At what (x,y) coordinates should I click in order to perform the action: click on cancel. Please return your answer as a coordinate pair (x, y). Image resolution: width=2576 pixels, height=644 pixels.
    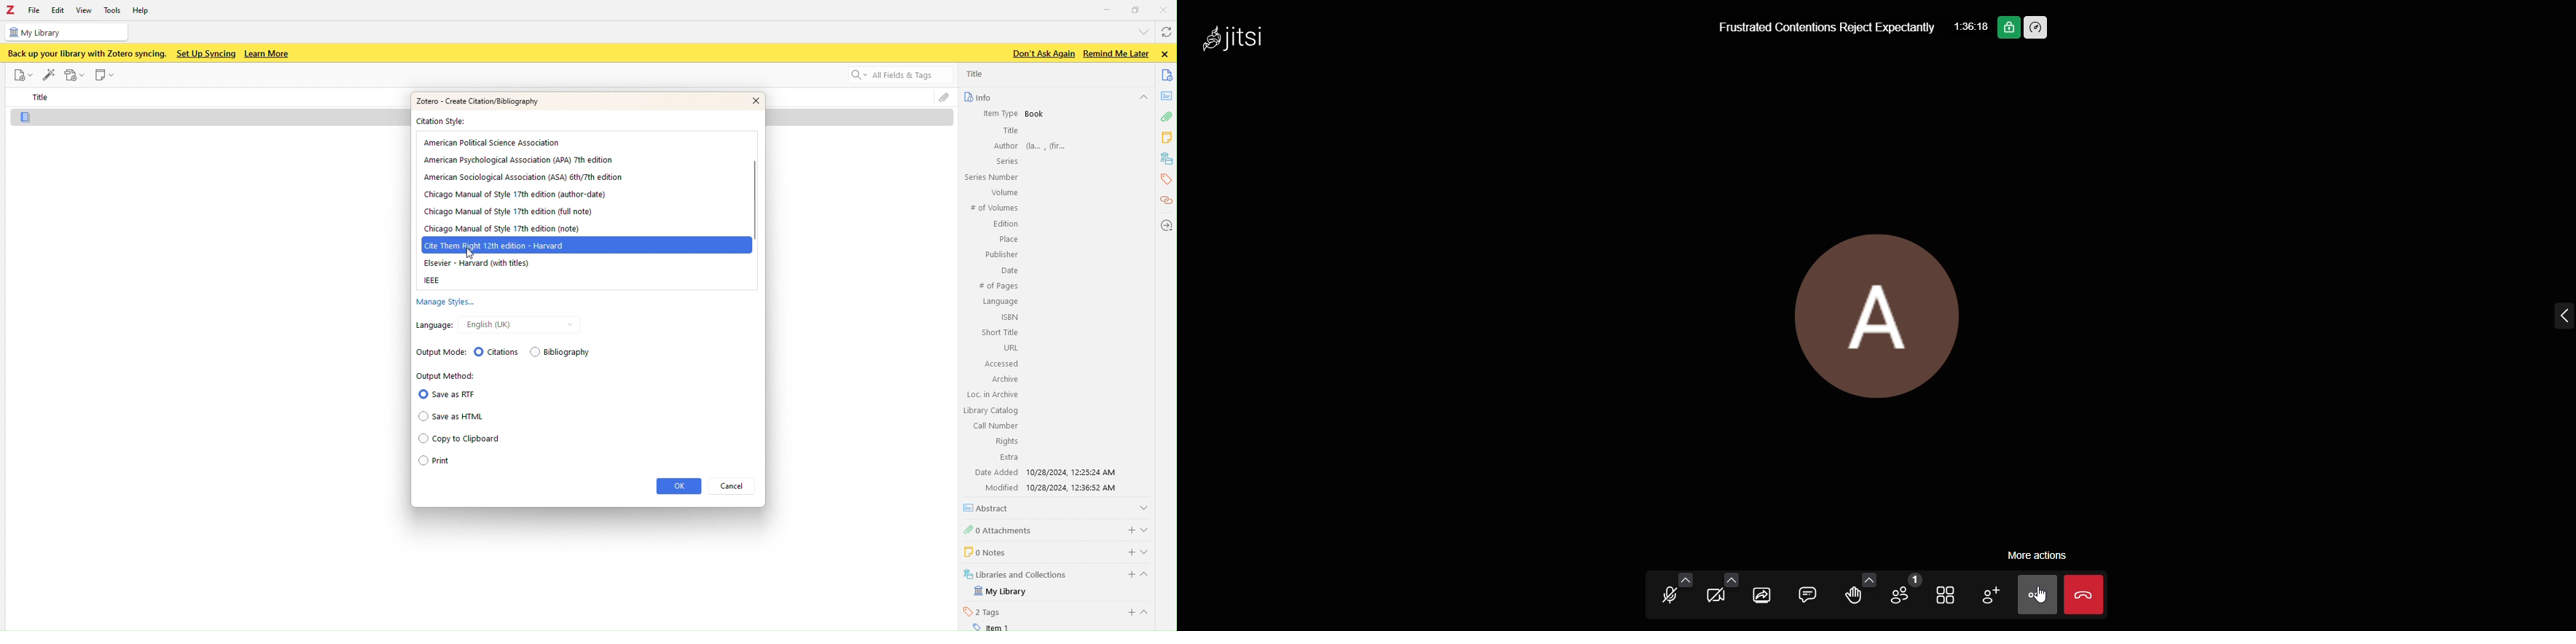
    Looking at the image, I should click on (735, 486).